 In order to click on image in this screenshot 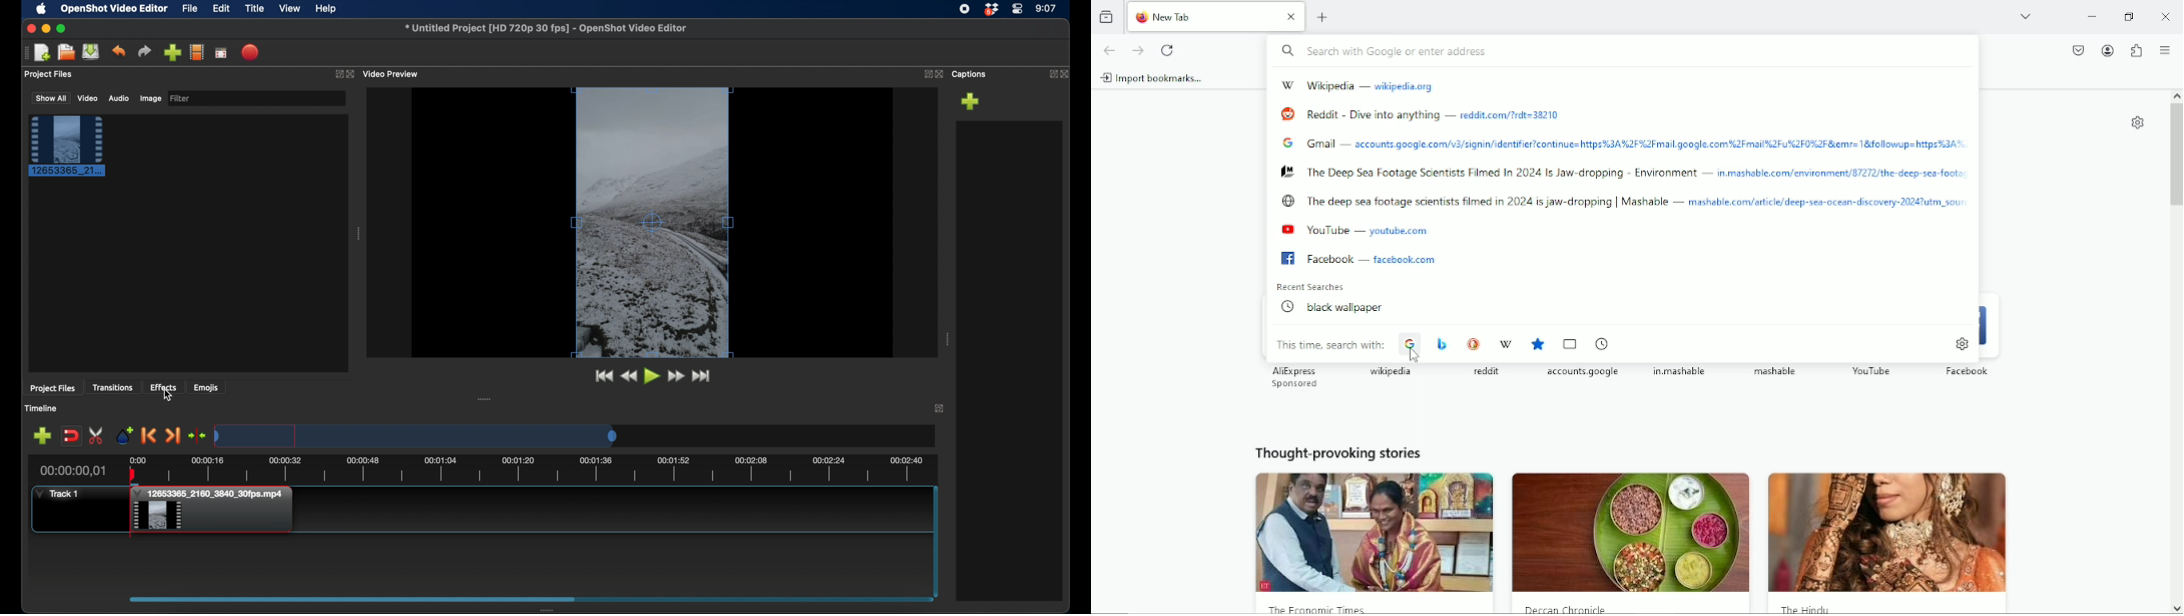, I will do `click(1631, 532)`.